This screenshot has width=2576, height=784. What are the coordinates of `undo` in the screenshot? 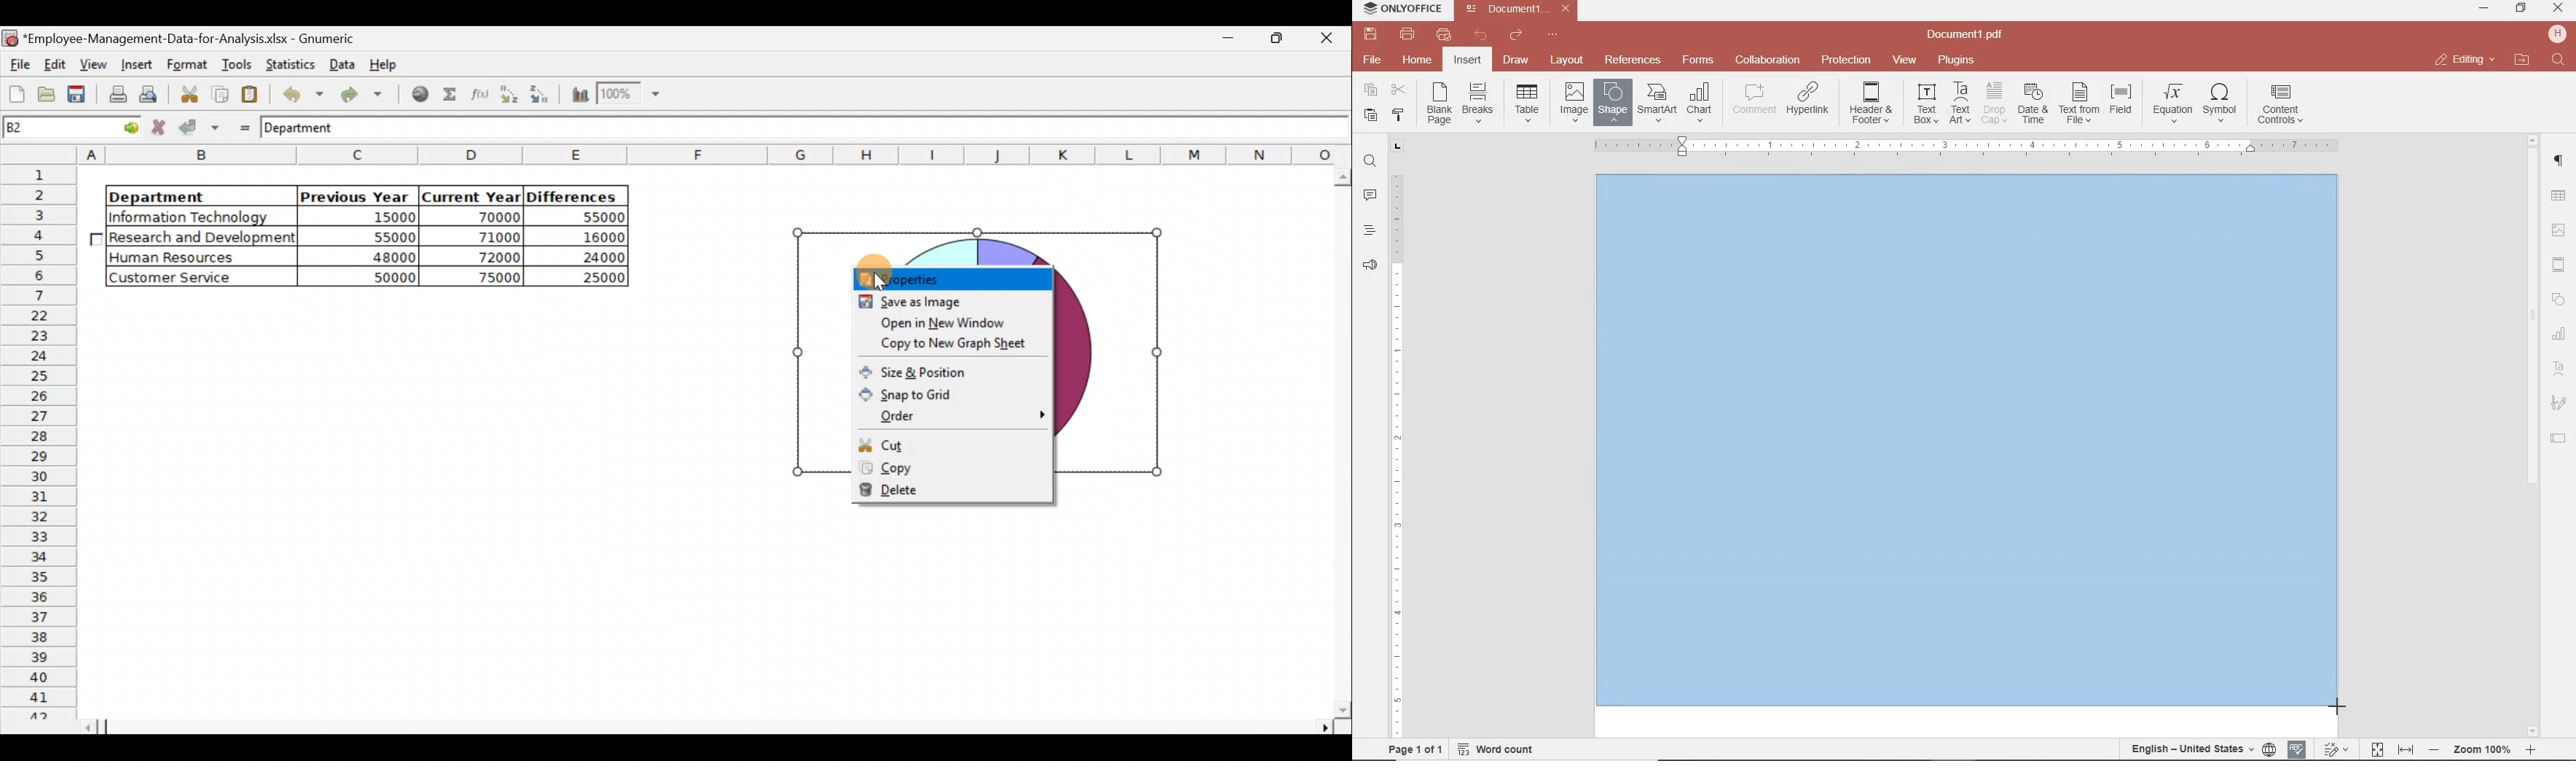 It's located at (1481, 35).